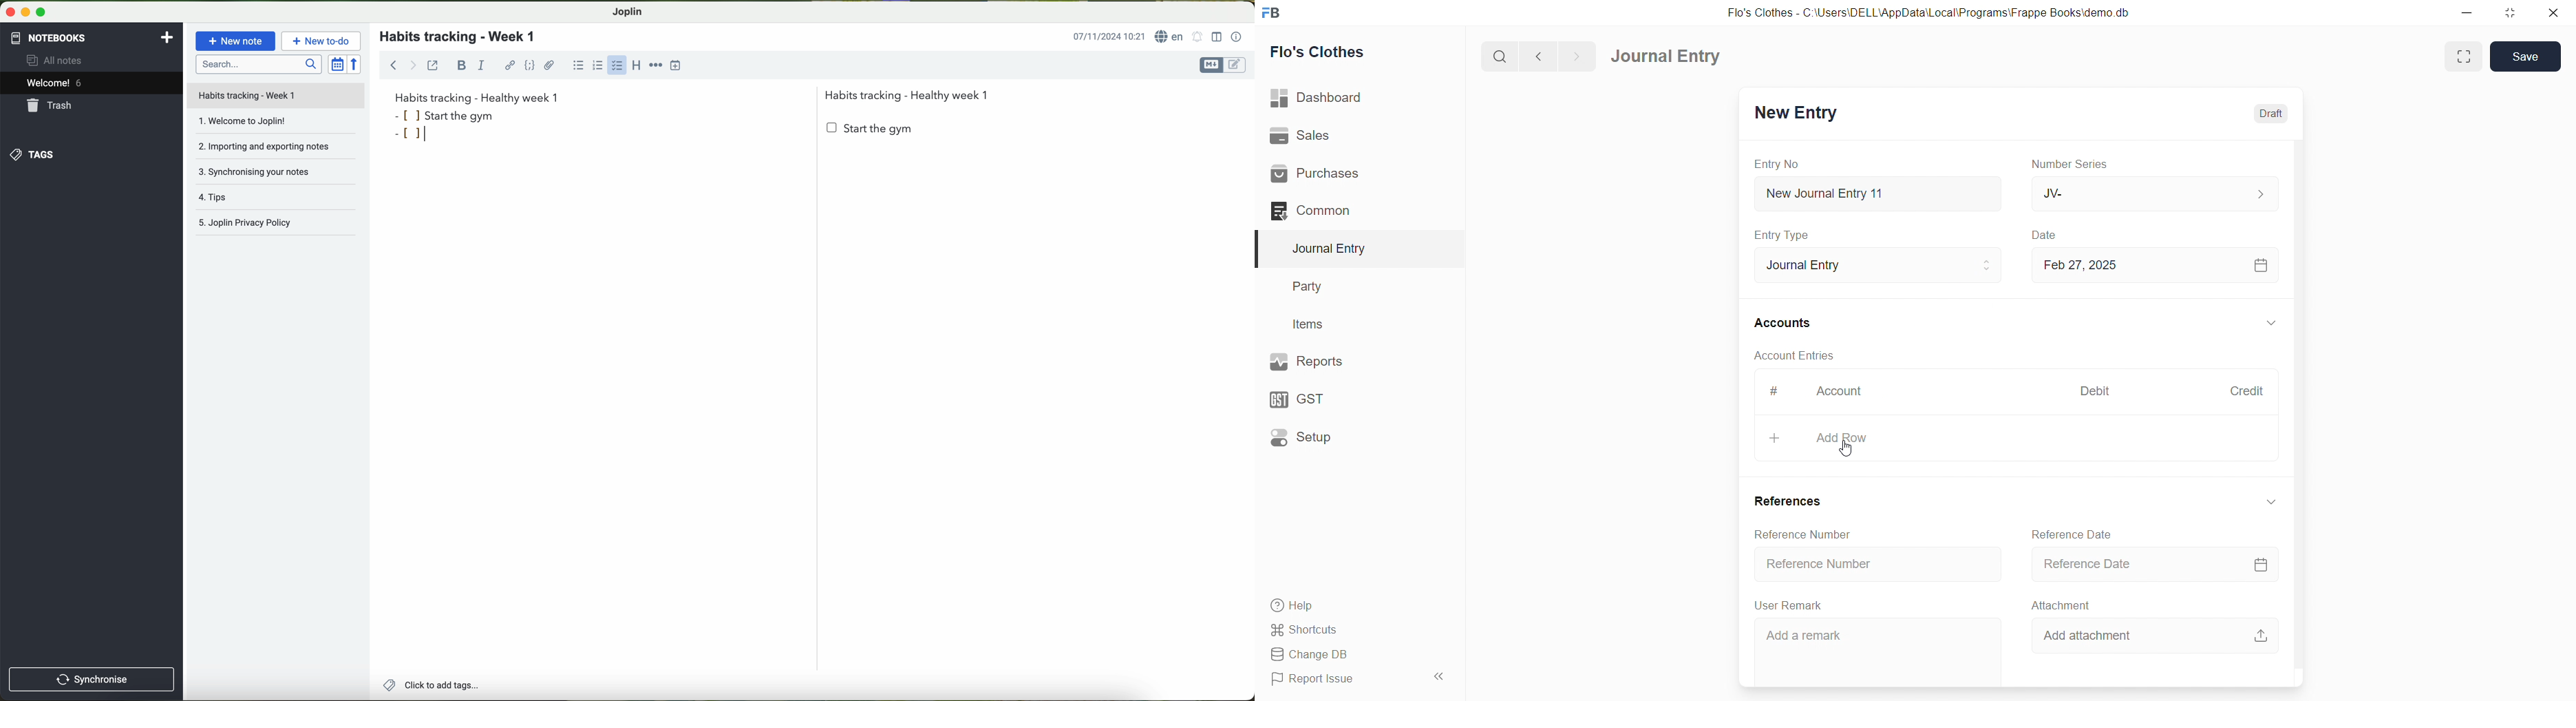  What do you see at coordinates (2270, 323) in the screenshot?
I see `EXPAND/COLLAPSE` at bounding box center [2270, 323].